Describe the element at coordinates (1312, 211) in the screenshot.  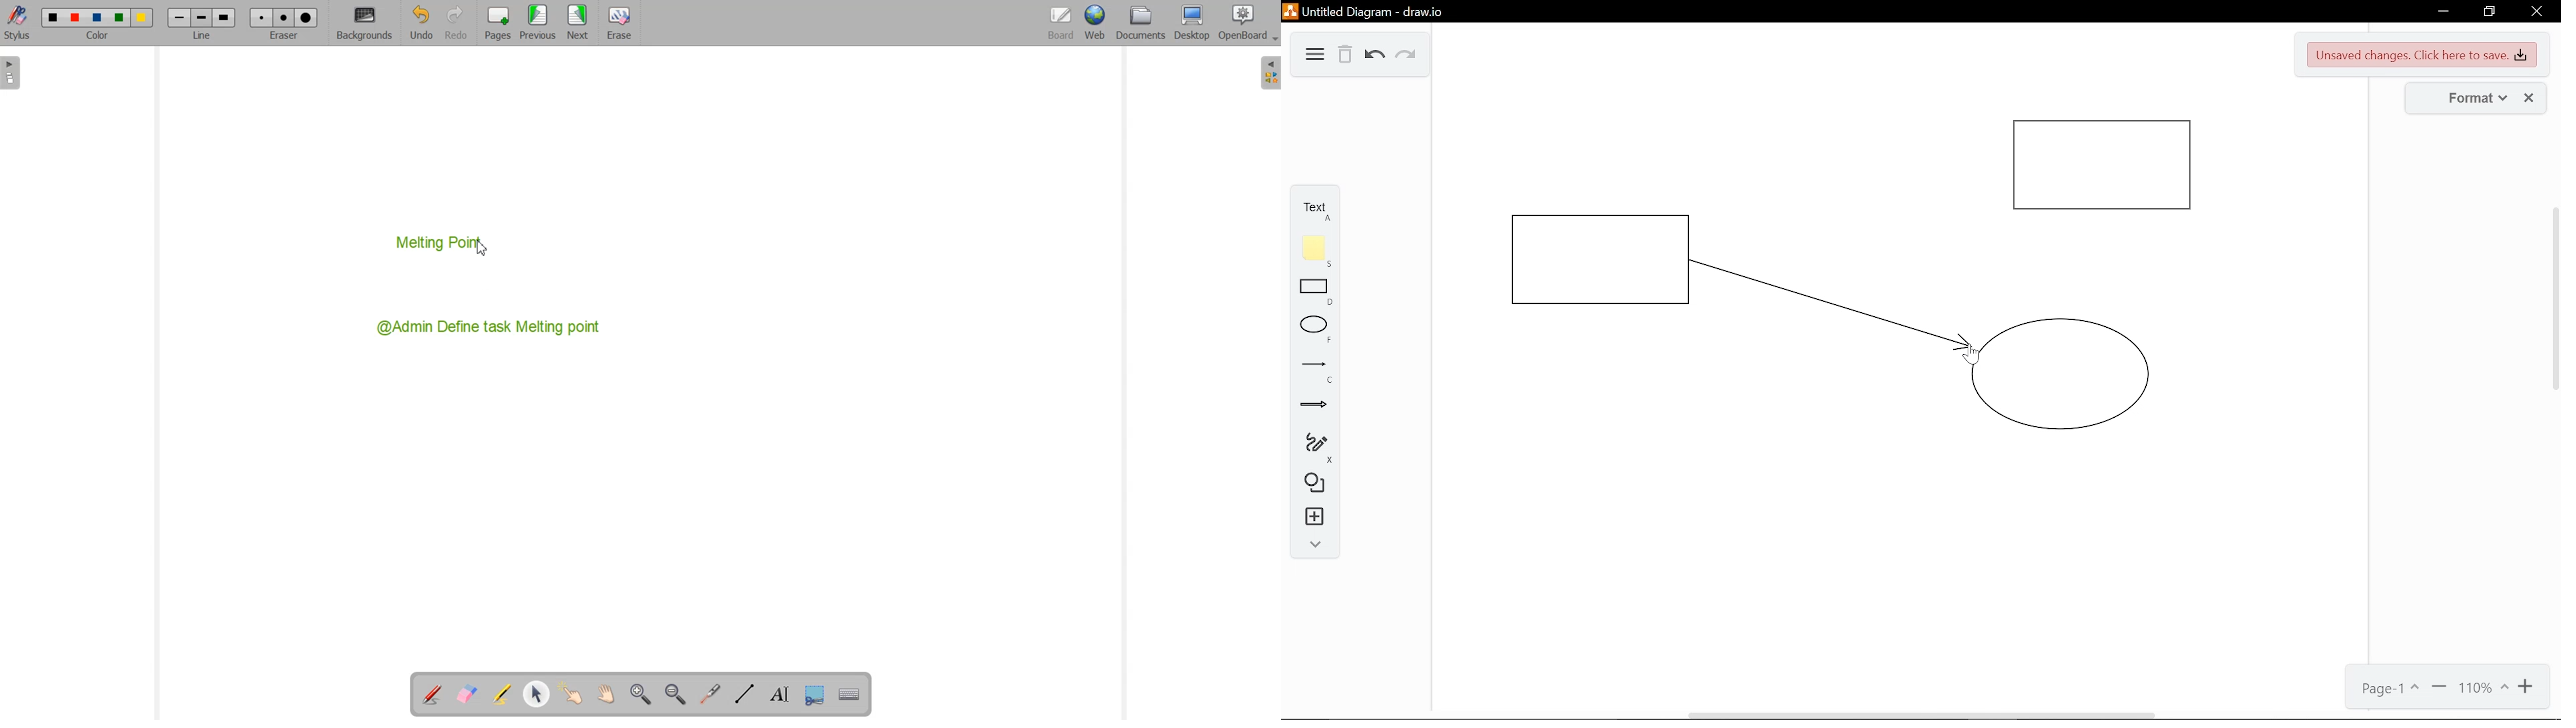
I see `text` at that location.